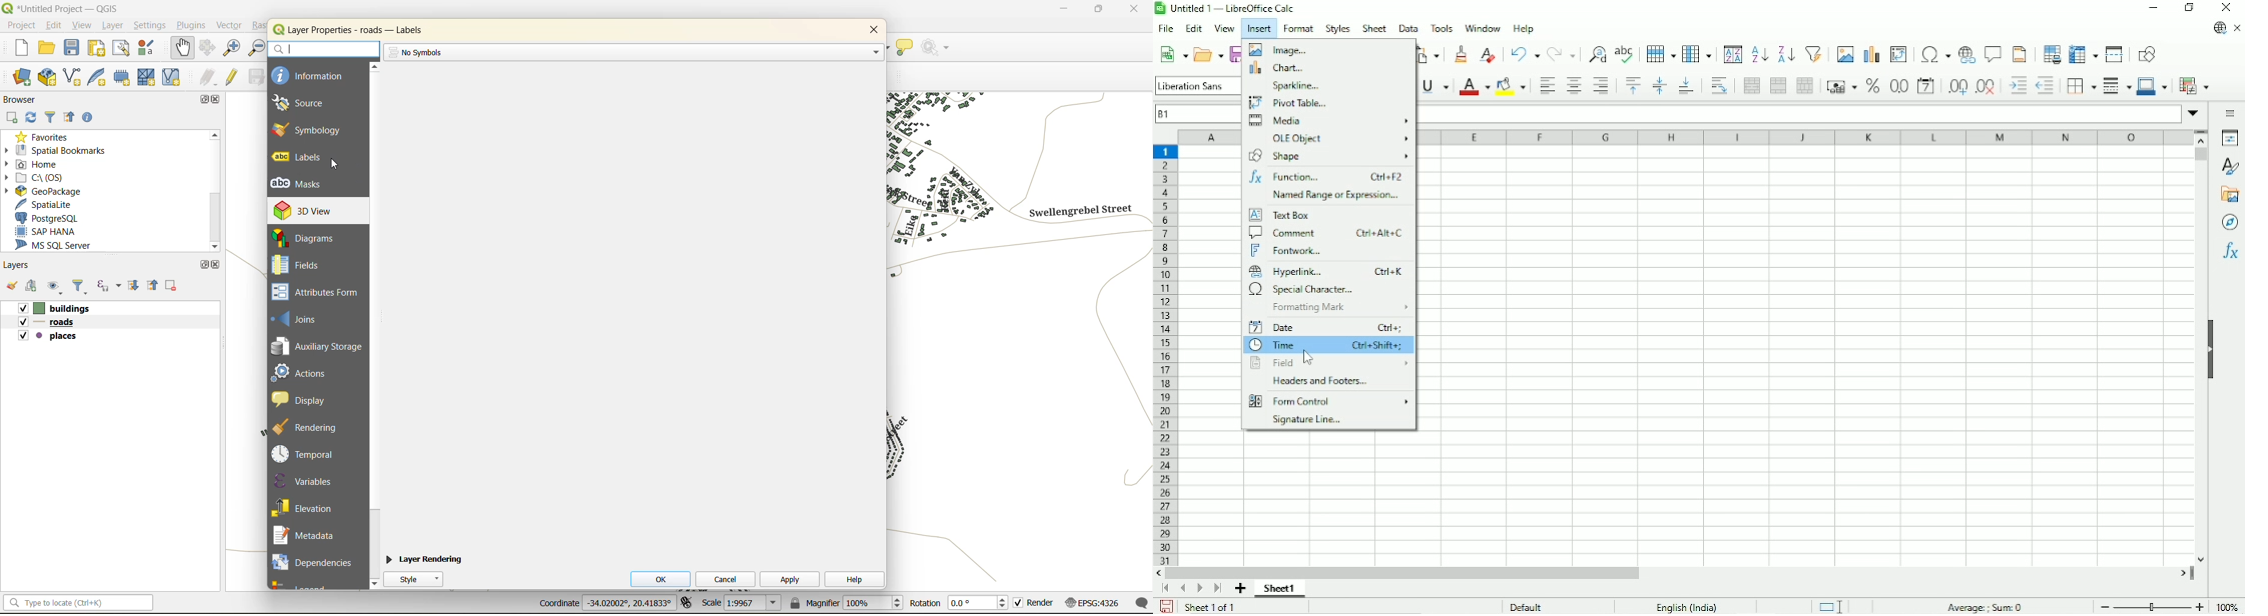 The image size is (2268, 616). Describe the element at coordinates (1199, 589) in the screenshot. I see `Scroll to next sheet` at that location.